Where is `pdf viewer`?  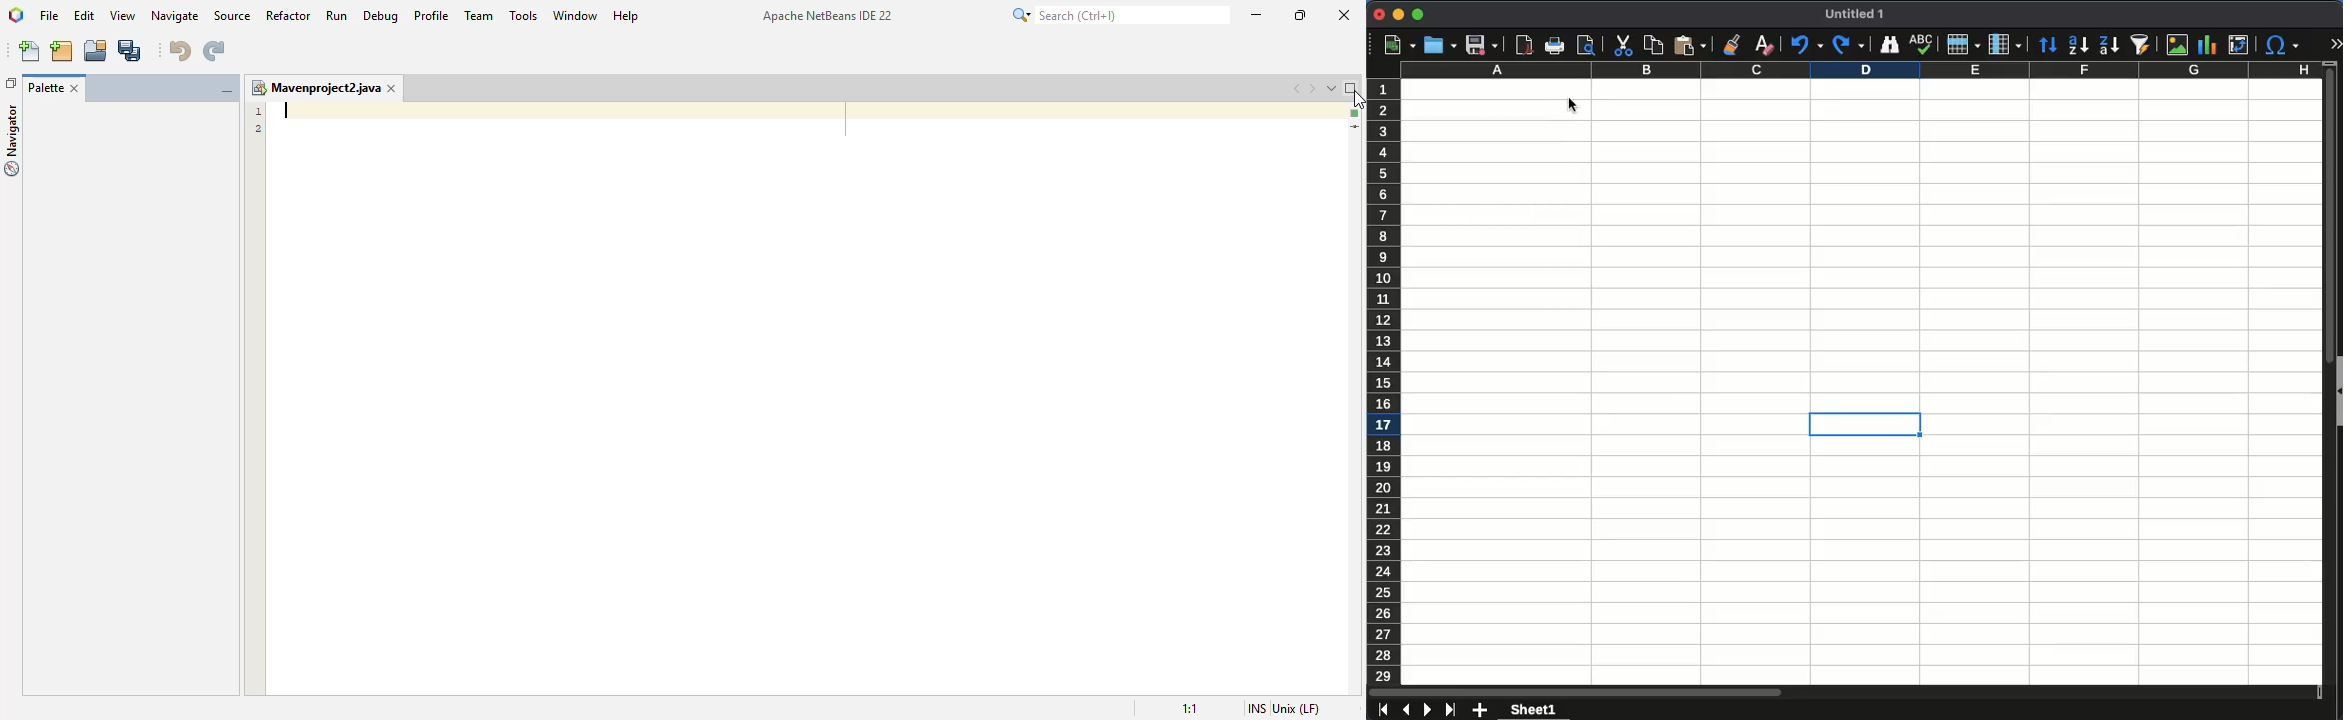
pdf viewer is located at coordinates (1525, 46).